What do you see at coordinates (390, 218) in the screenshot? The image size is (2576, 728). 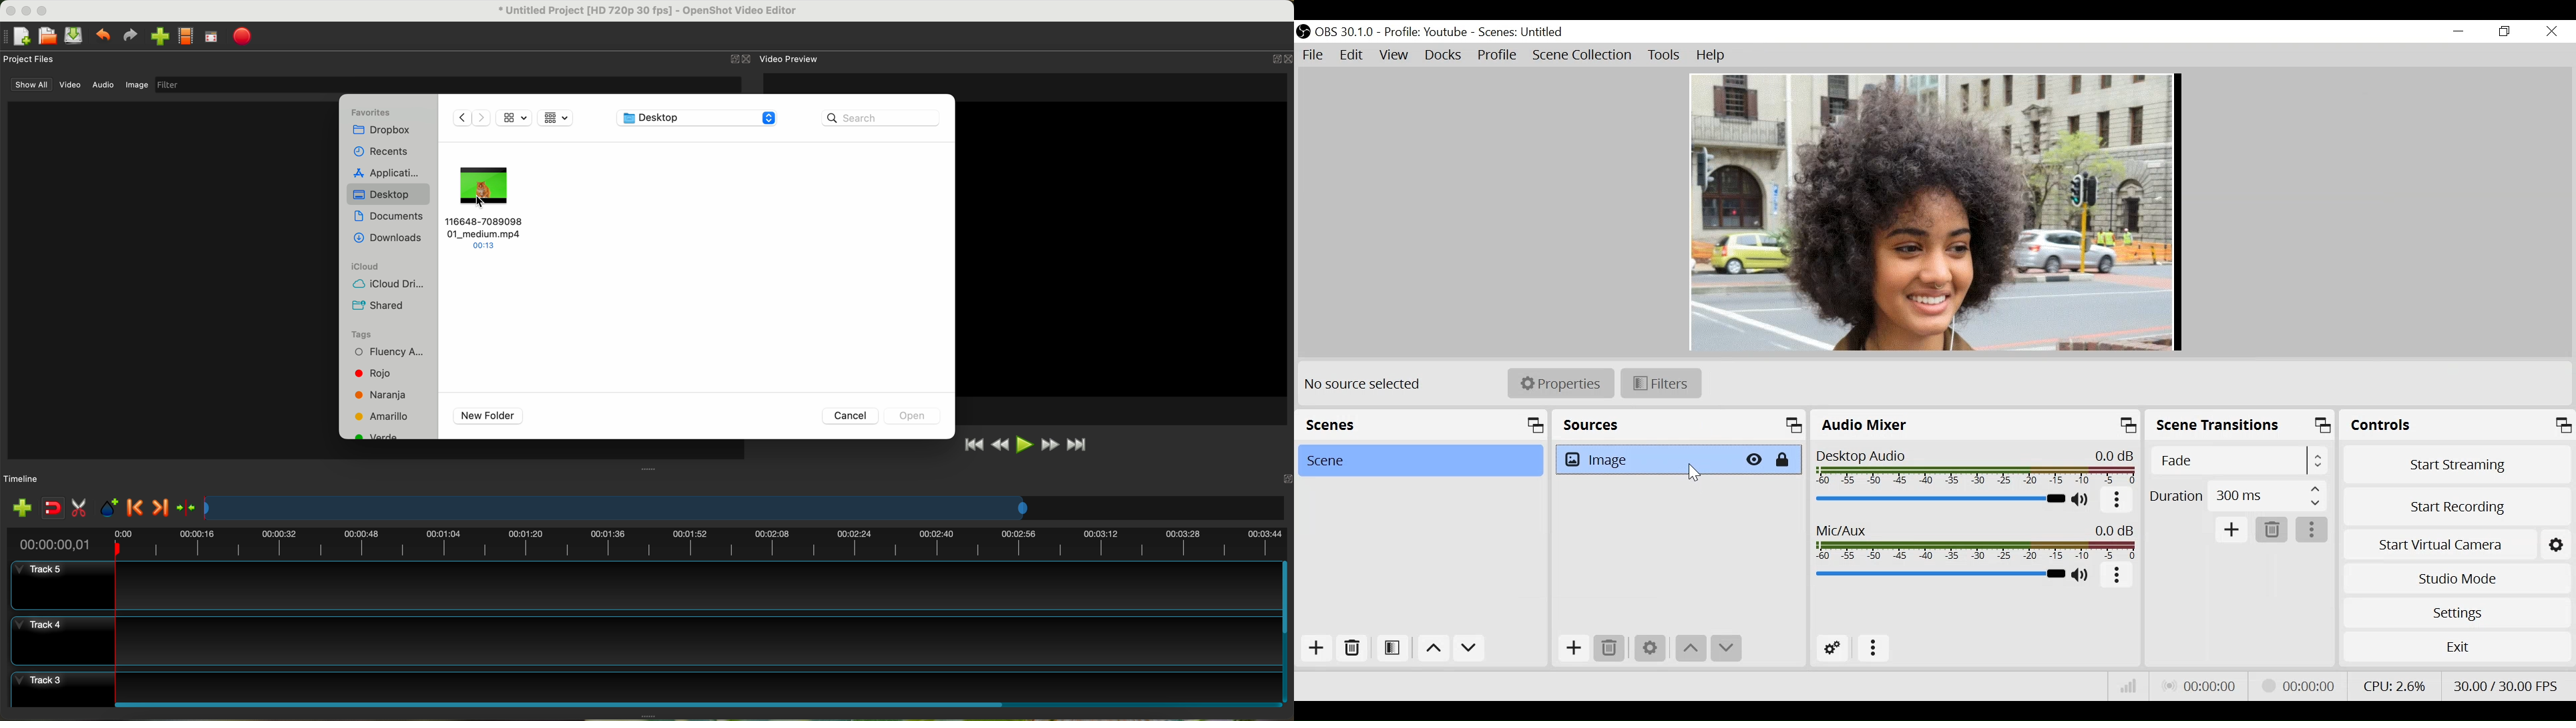 I see `documents` at bounding box center [390, 218].